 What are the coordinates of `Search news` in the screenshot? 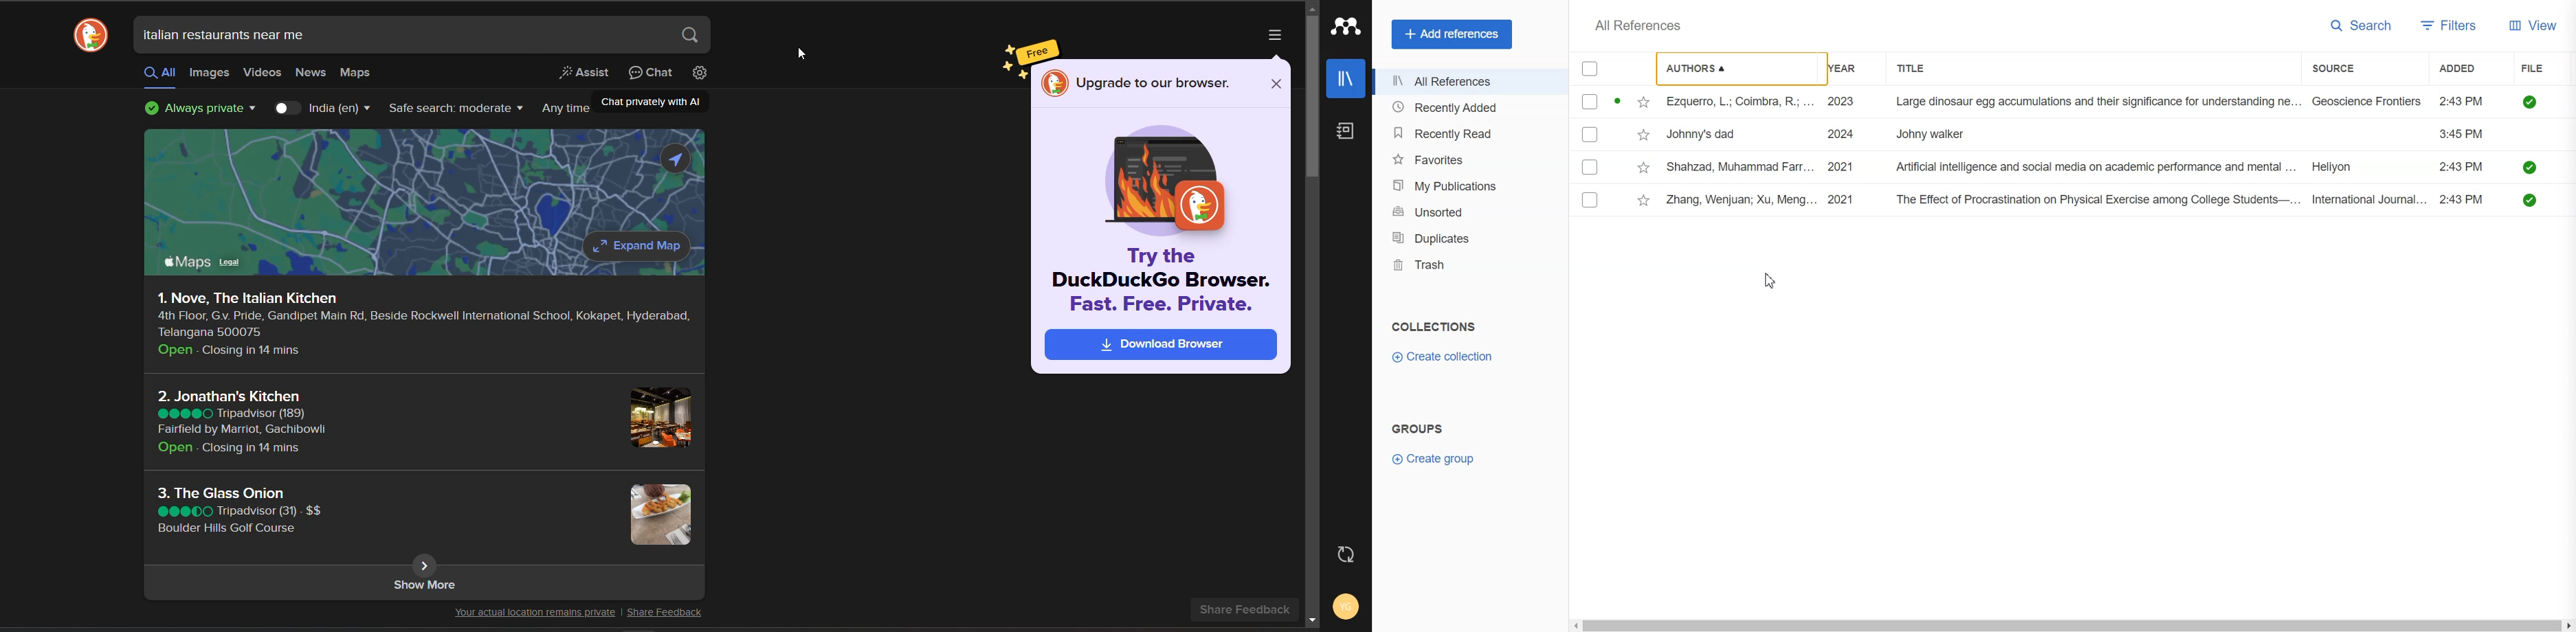 It's located at (311, 74).